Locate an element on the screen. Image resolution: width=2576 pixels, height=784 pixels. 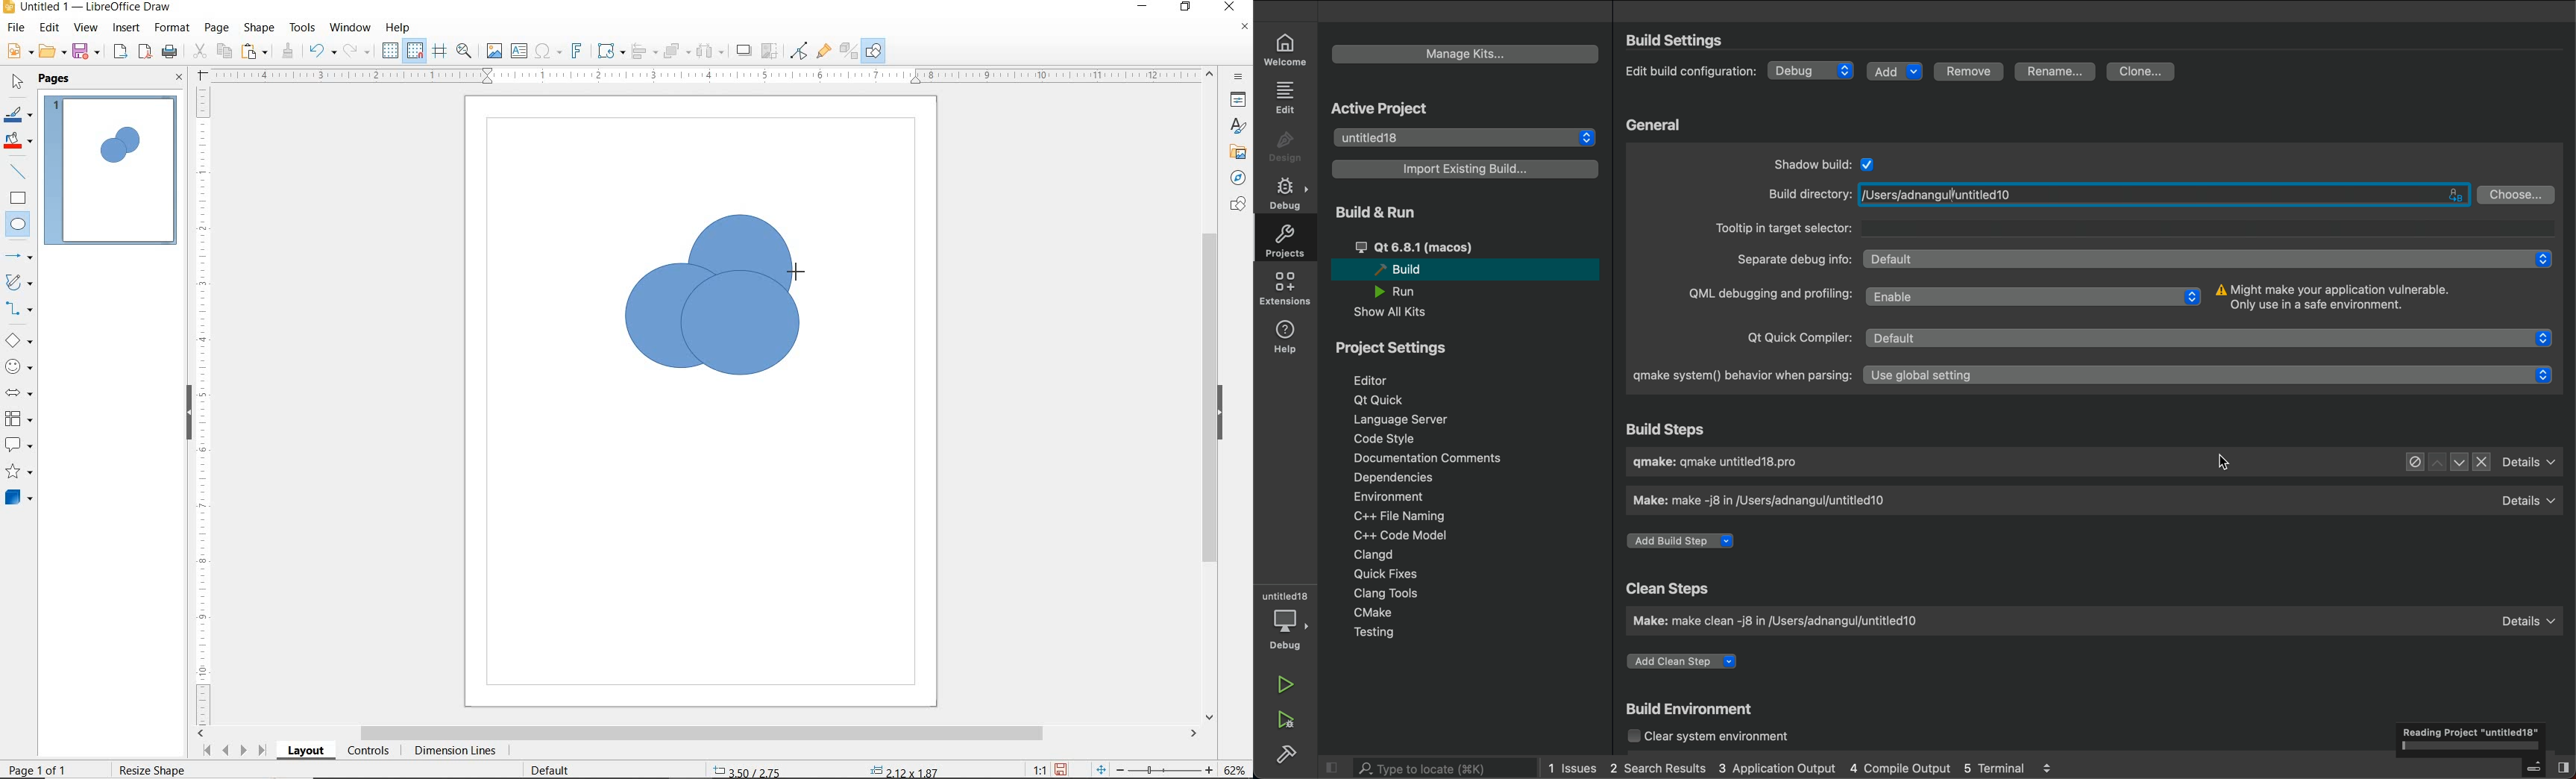
EXPORT is located at coordinates (121, 52).